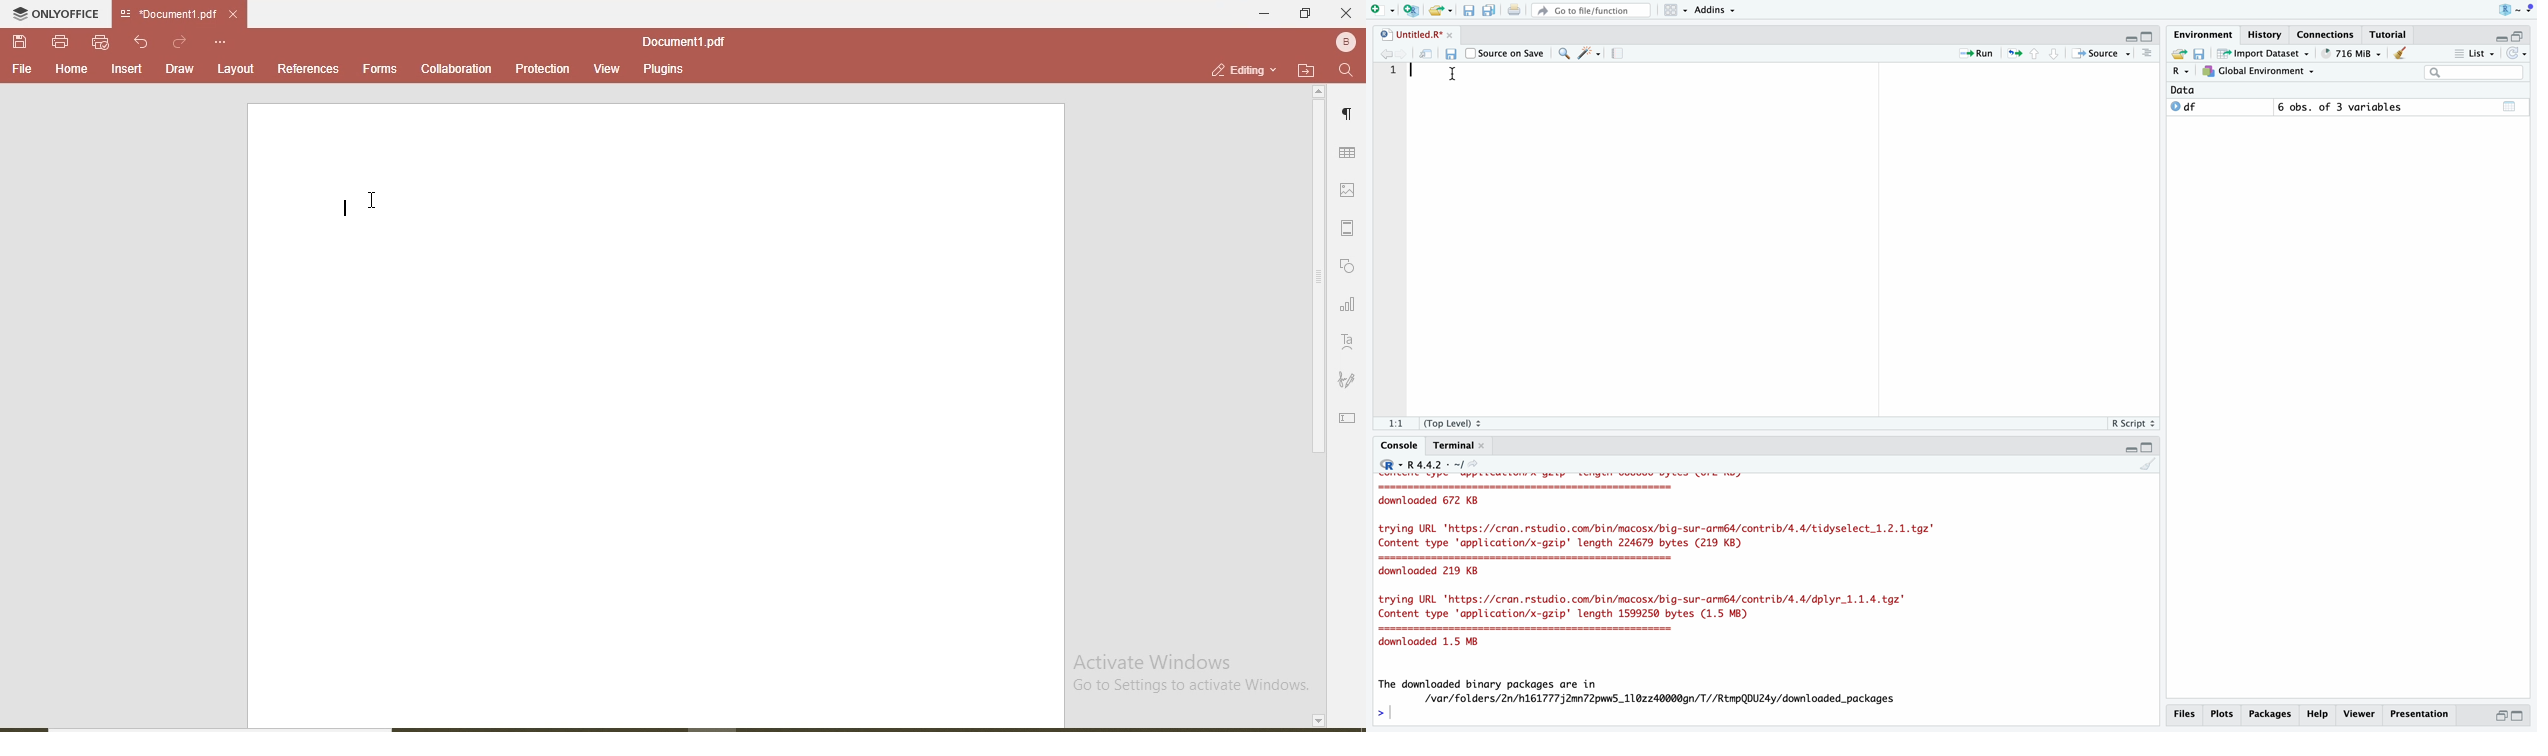 The image size is (2548, 756). I want to click on Search, so click(2475, 72).